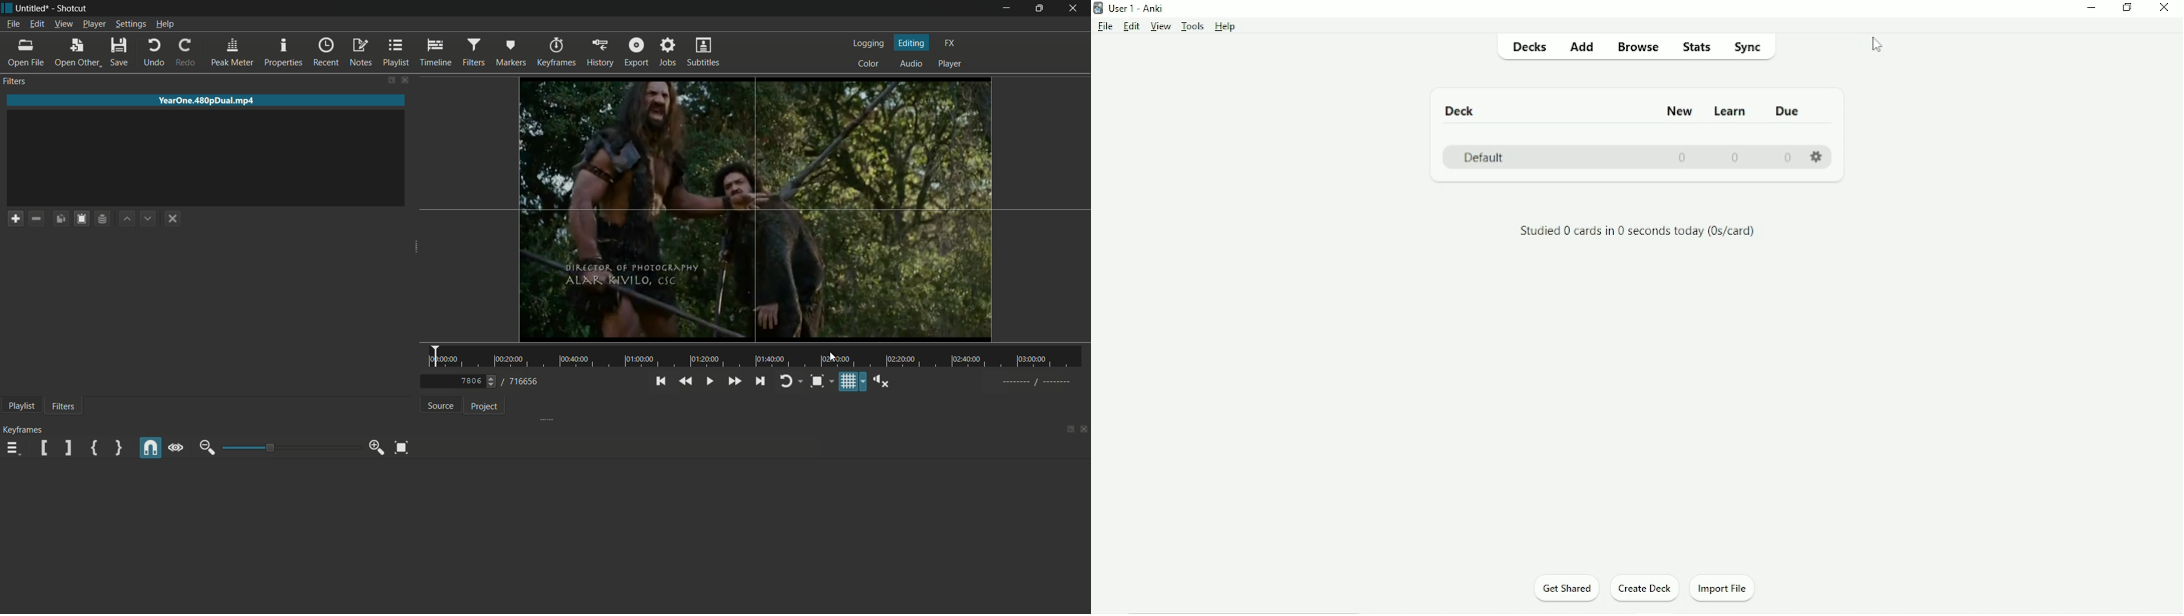  I want to click on set filter end, so click(67, 448).